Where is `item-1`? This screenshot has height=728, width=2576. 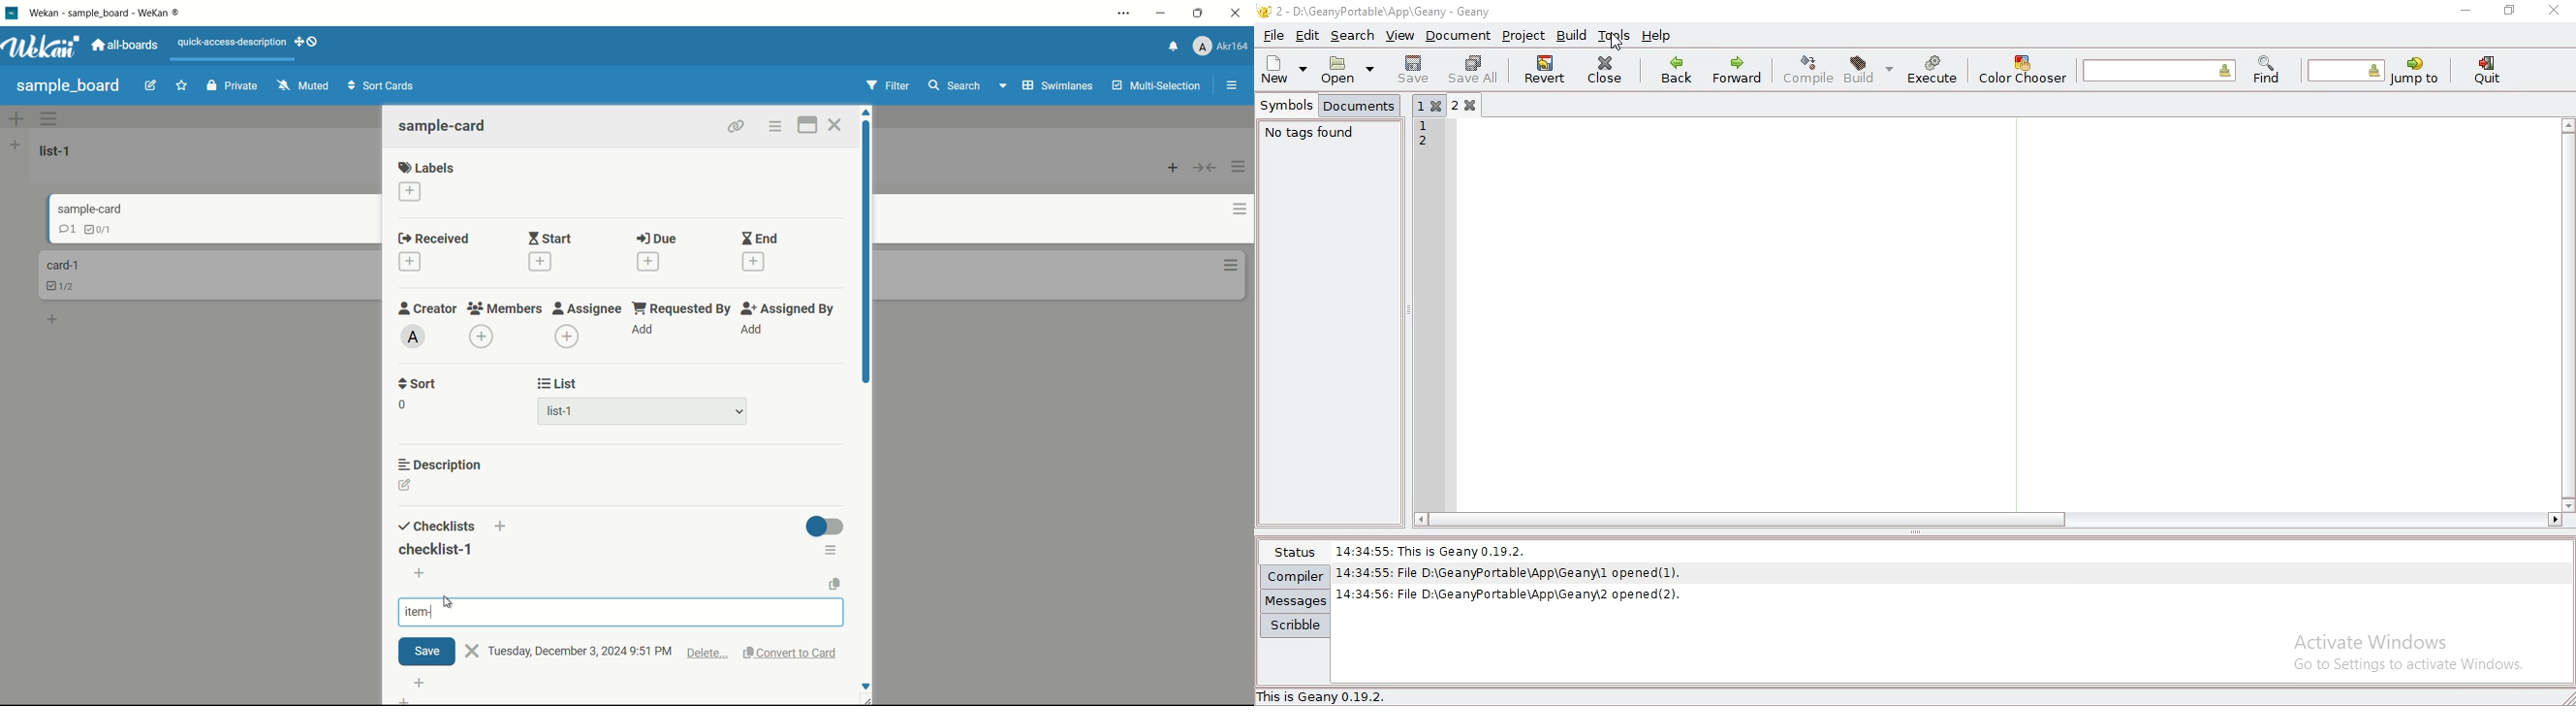 item-1 is located at coordinates (432, 611).